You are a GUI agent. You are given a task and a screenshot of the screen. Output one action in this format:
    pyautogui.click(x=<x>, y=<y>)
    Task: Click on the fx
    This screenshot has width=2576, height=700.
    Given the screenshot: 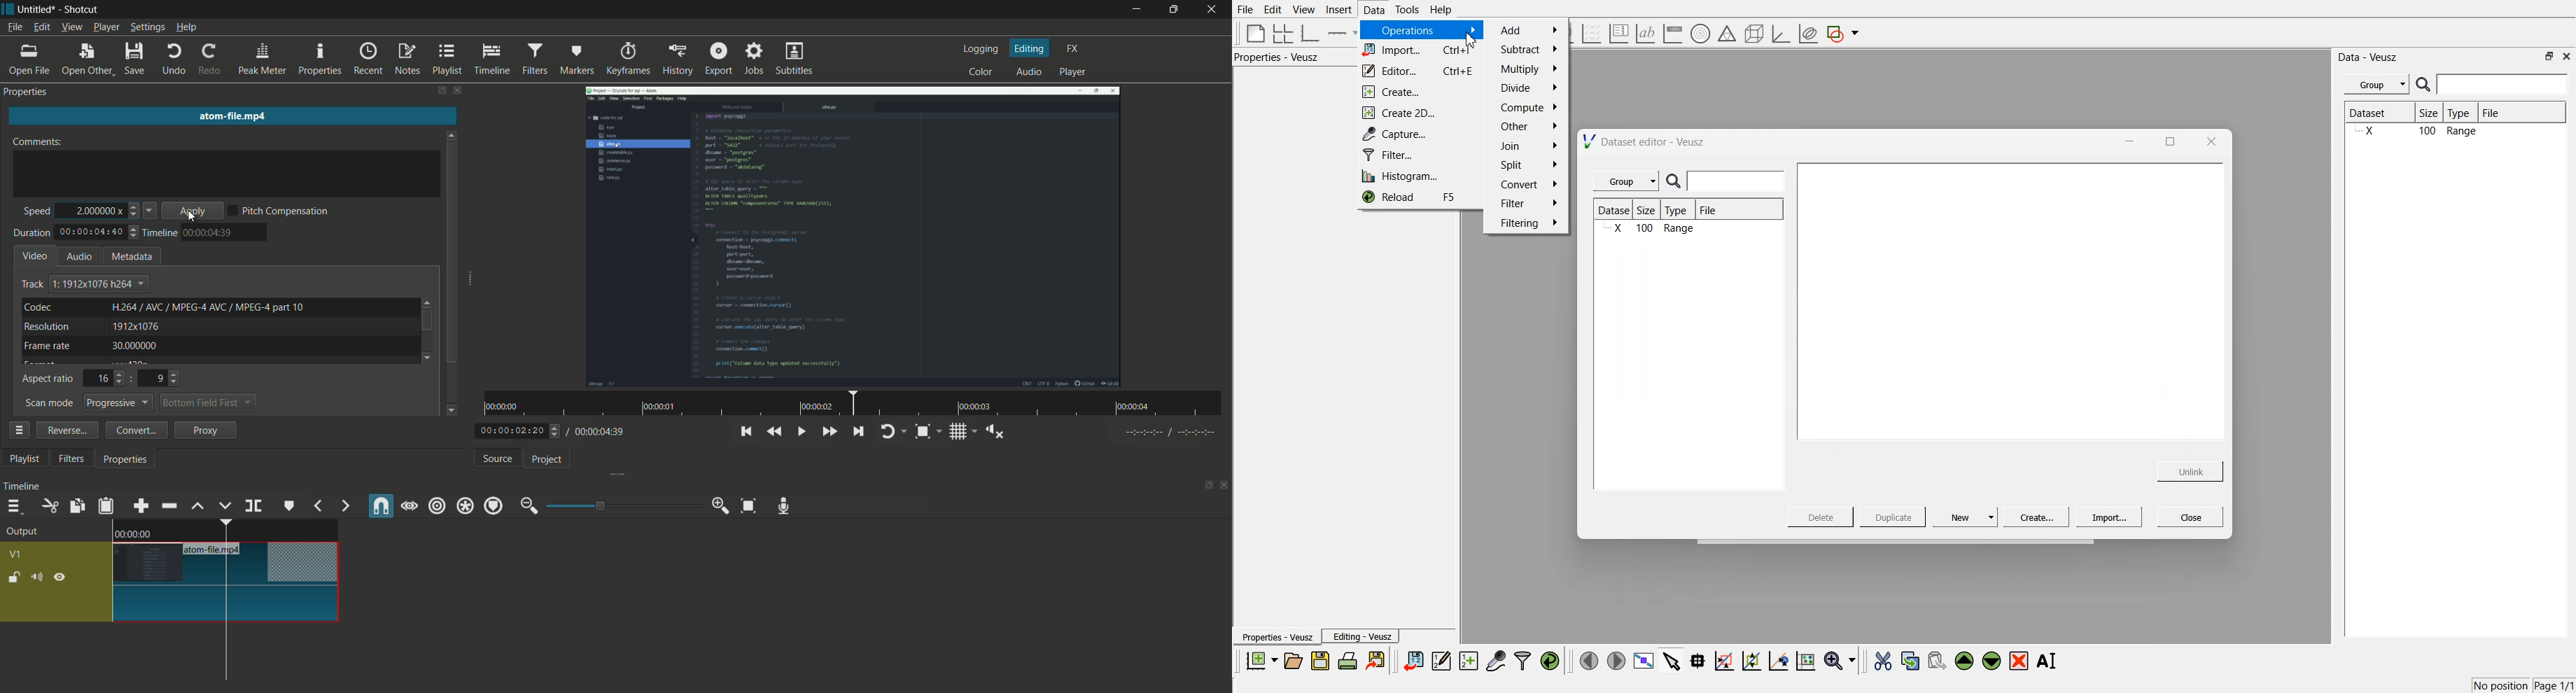 What is the action you would take?
    pyautogui.click(x=1072, y=49)
    